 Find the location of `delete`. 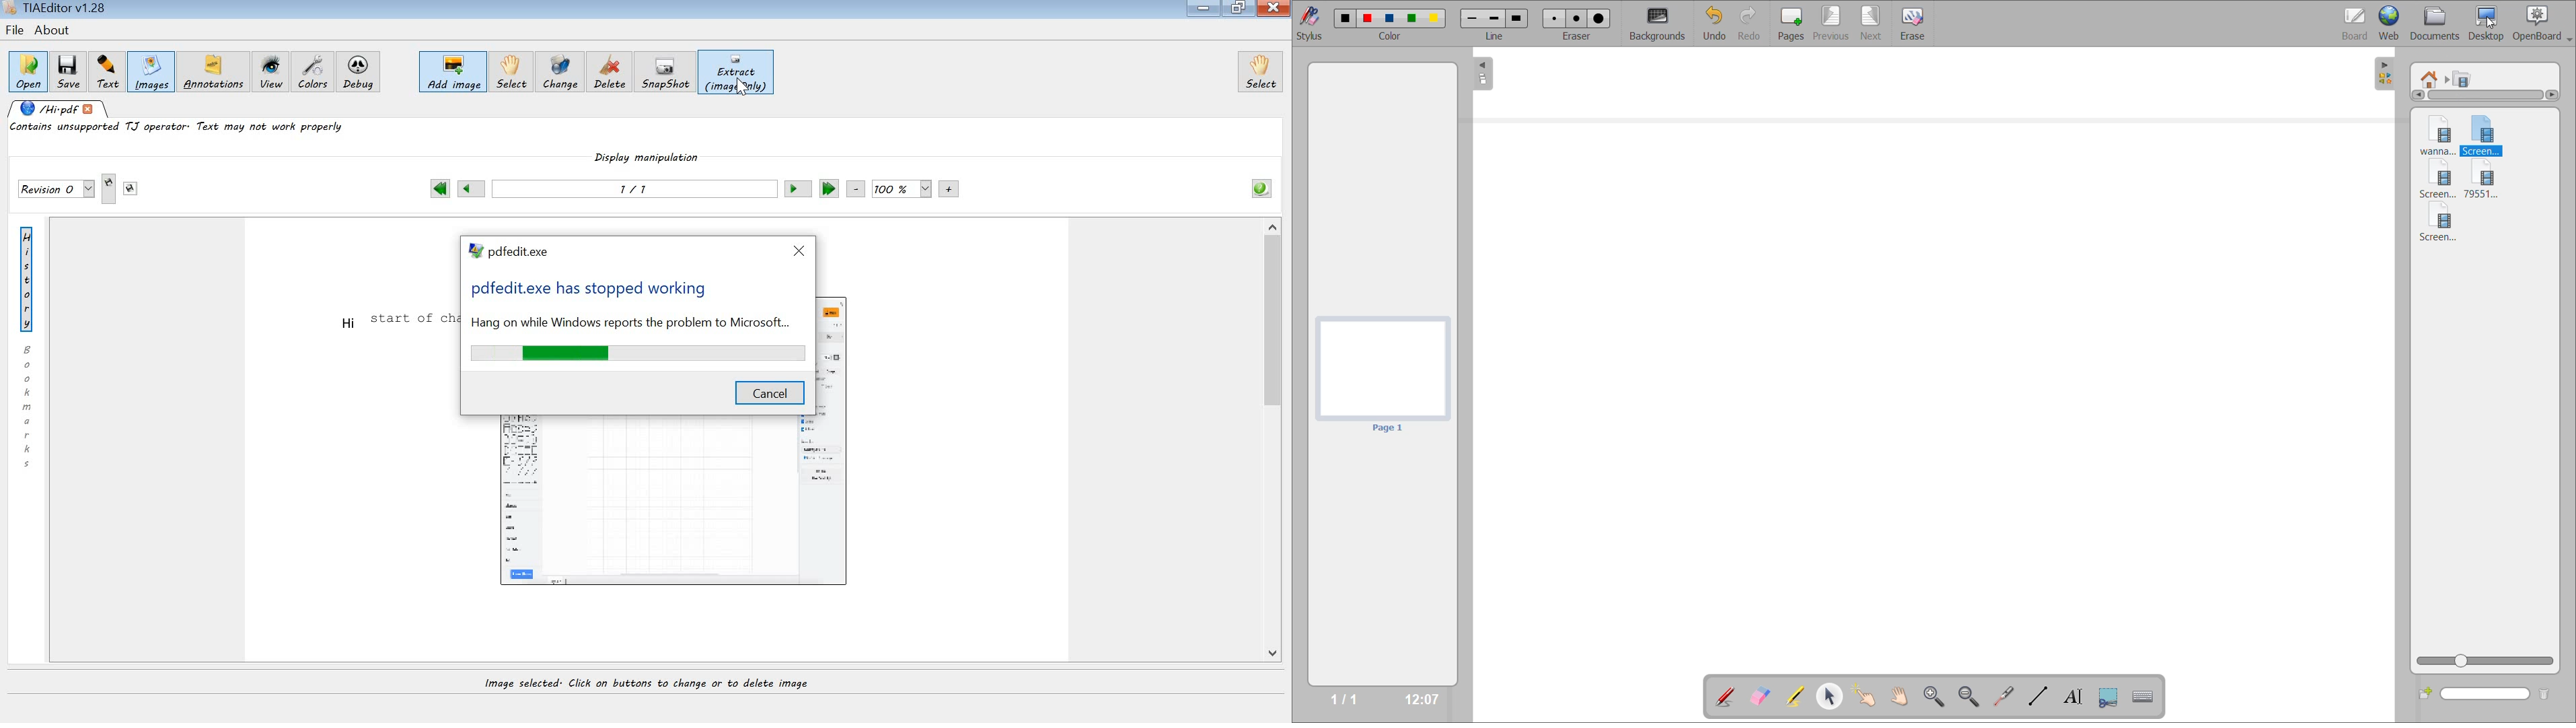

delete is located at coordinates (612, 74).